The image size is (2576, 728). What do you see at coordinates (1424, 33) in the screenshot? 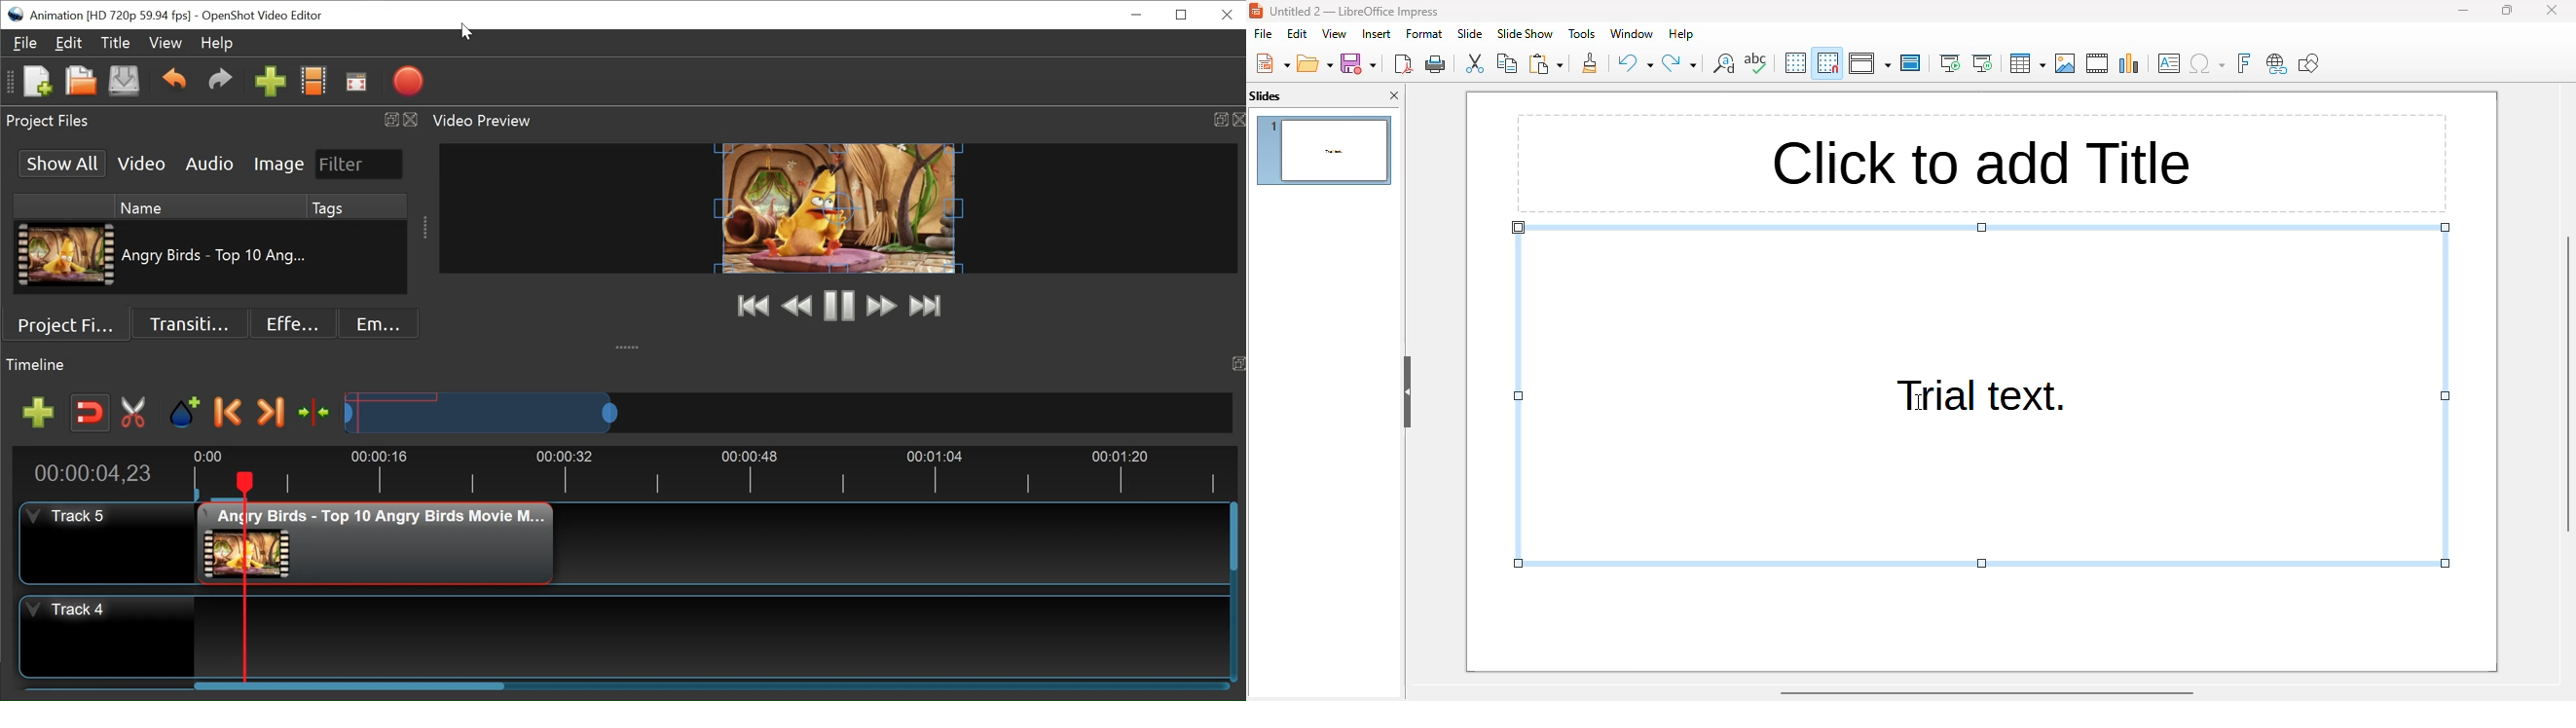
I see `format` at bounding box center [1424, 33].